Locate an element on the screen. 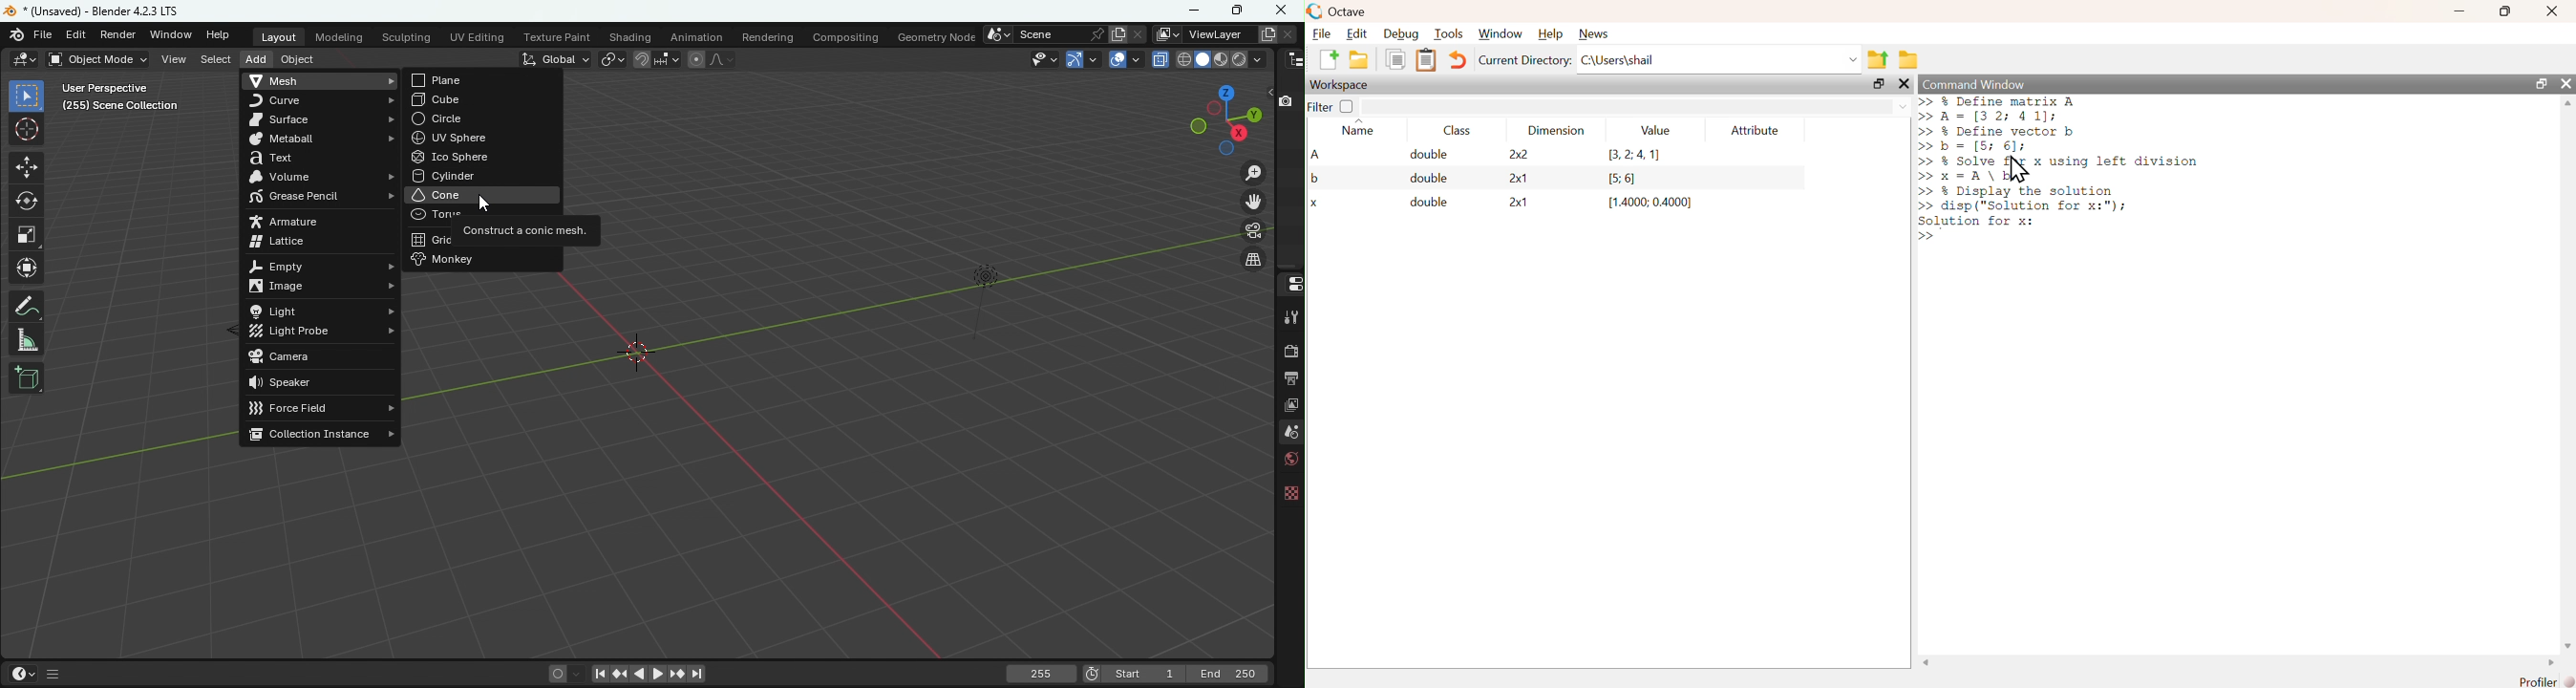 The width and height of the screenshot is (2576, 700). undo is located at coordinates (1459, 60).